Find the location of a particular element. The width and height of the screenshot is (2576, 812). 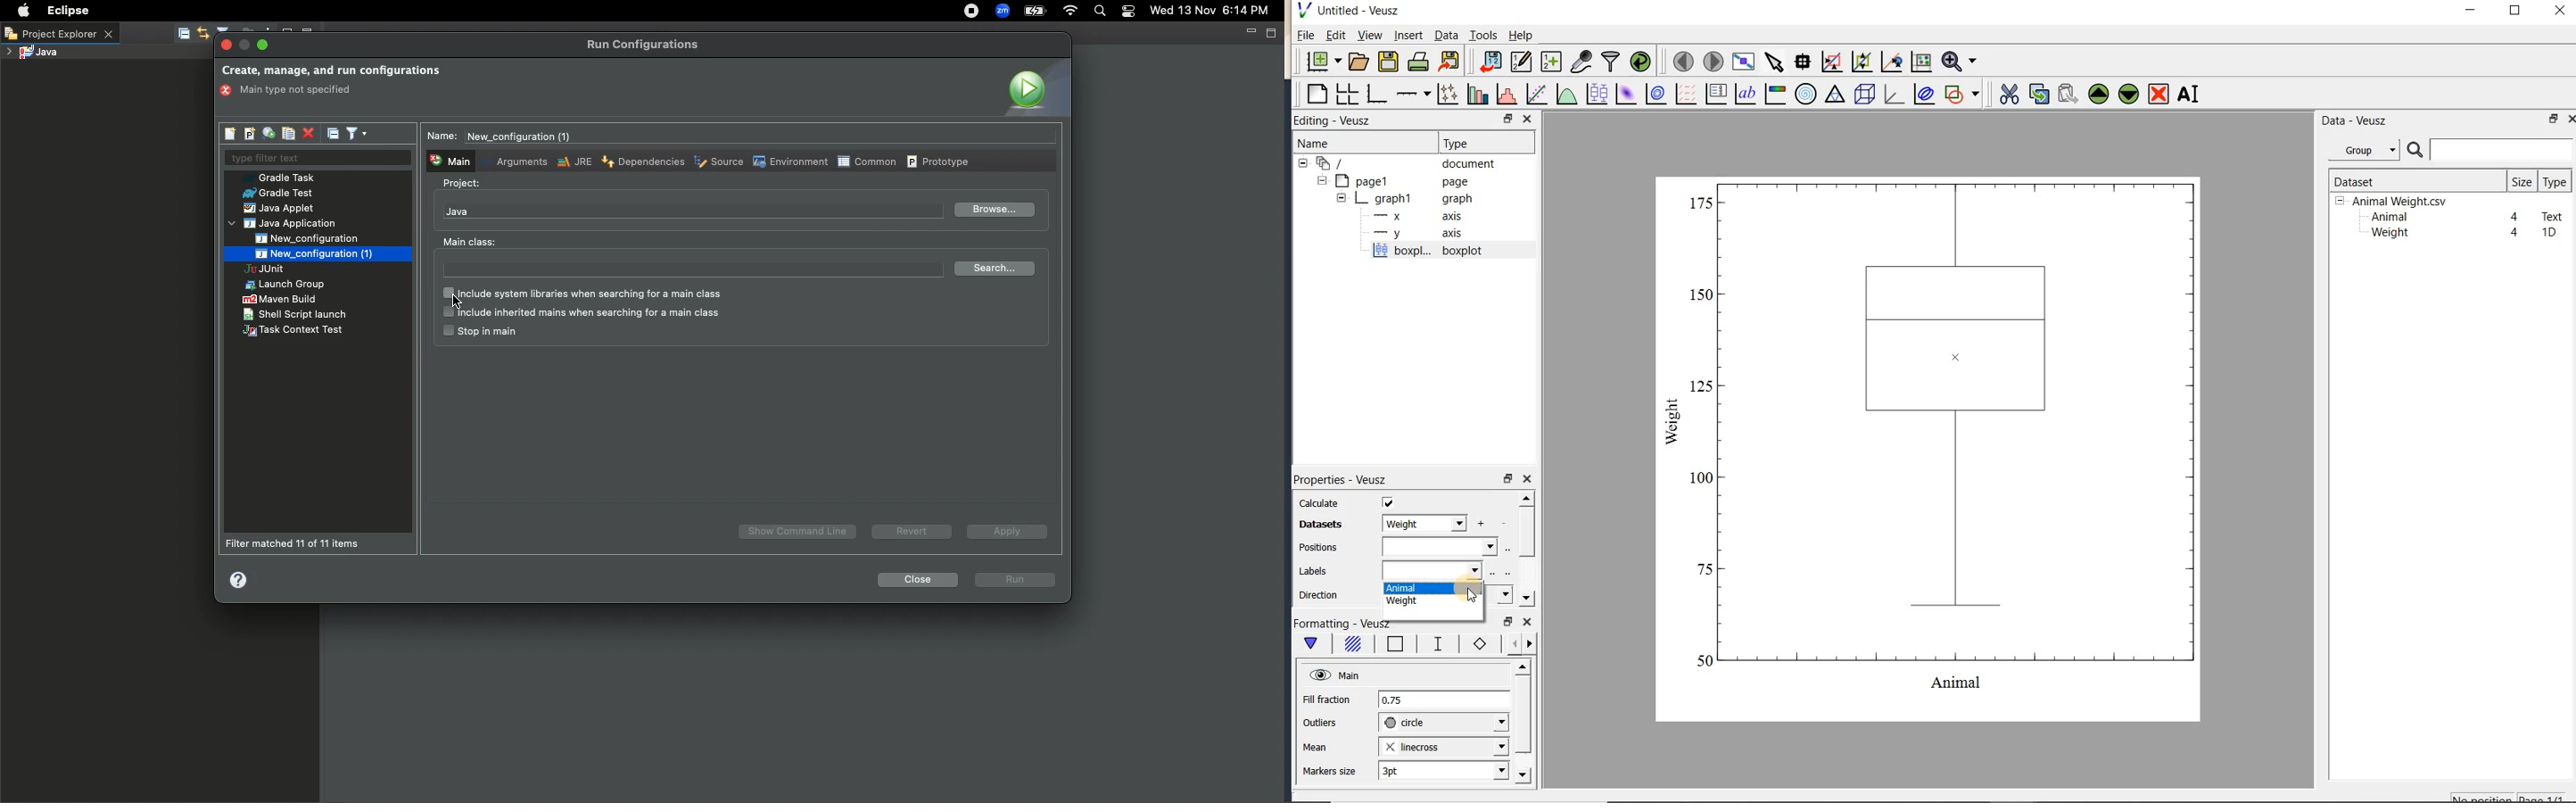

box plot is located at coordinates (1930, 448).